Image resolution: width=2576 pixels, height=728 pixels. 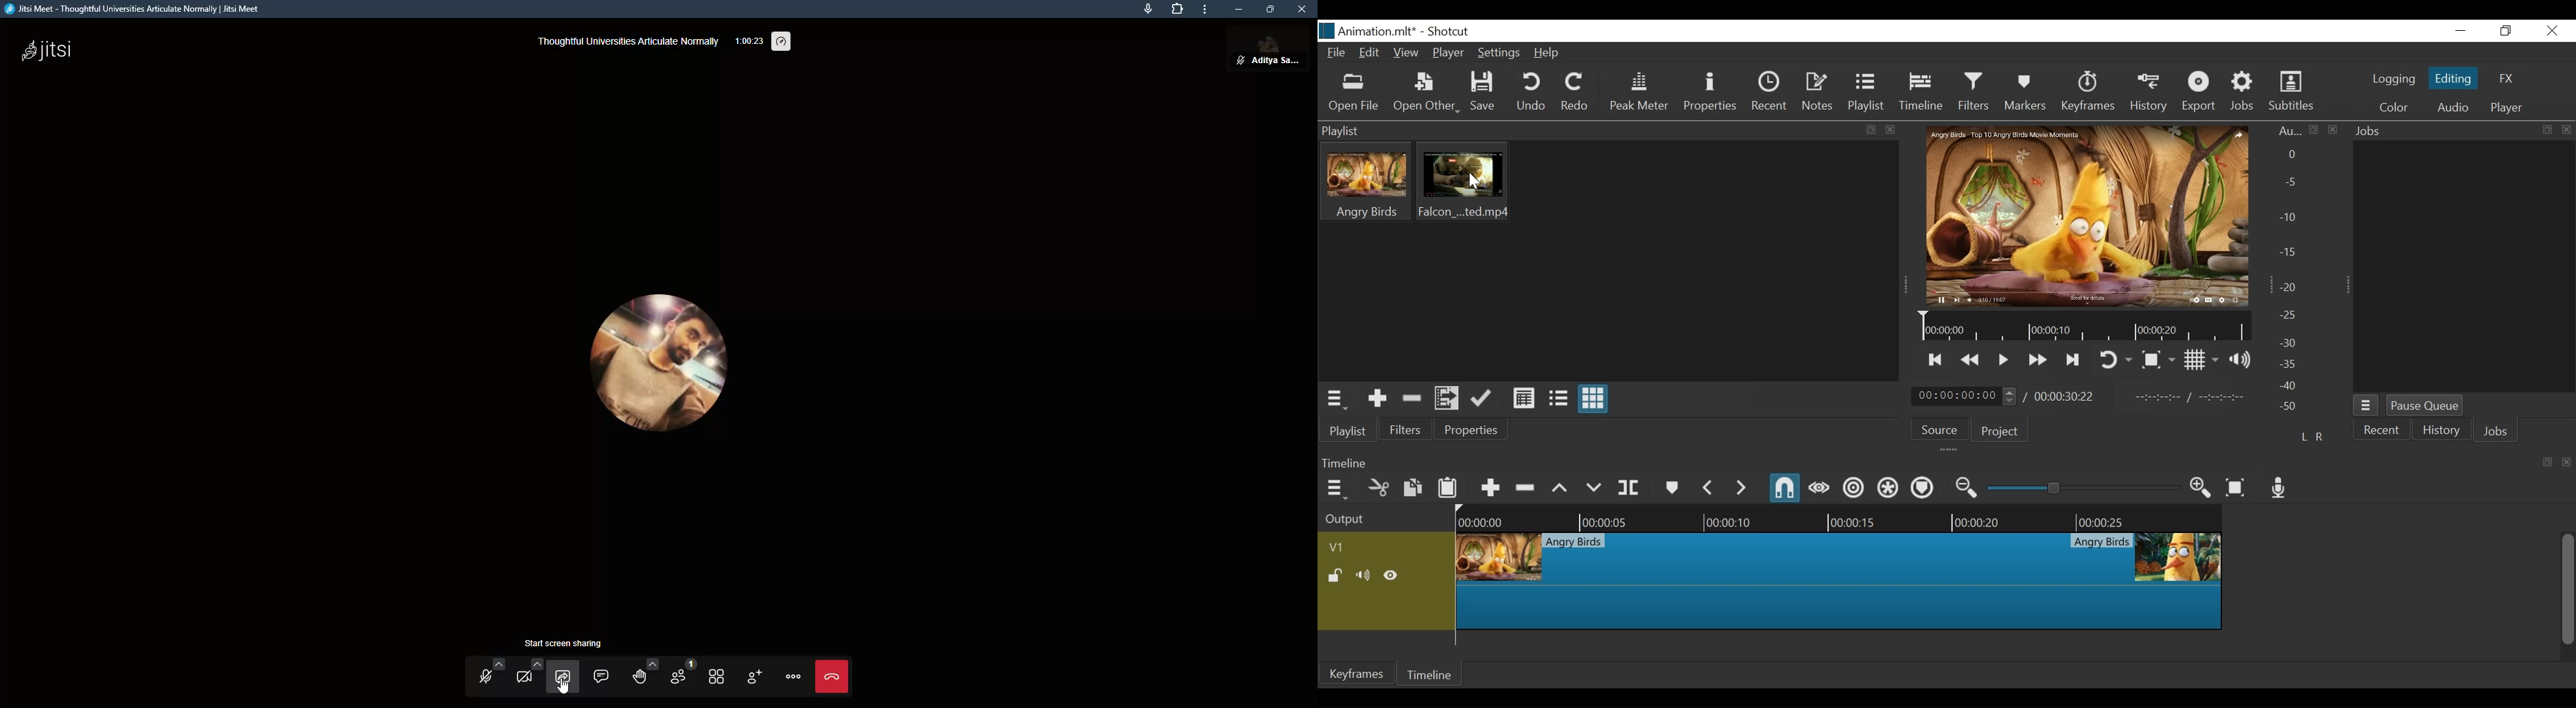 What do you see at coordinates (2083, 487) in the screenshot?
I see `Zoom Slider` at bounding box center [2083, 487].